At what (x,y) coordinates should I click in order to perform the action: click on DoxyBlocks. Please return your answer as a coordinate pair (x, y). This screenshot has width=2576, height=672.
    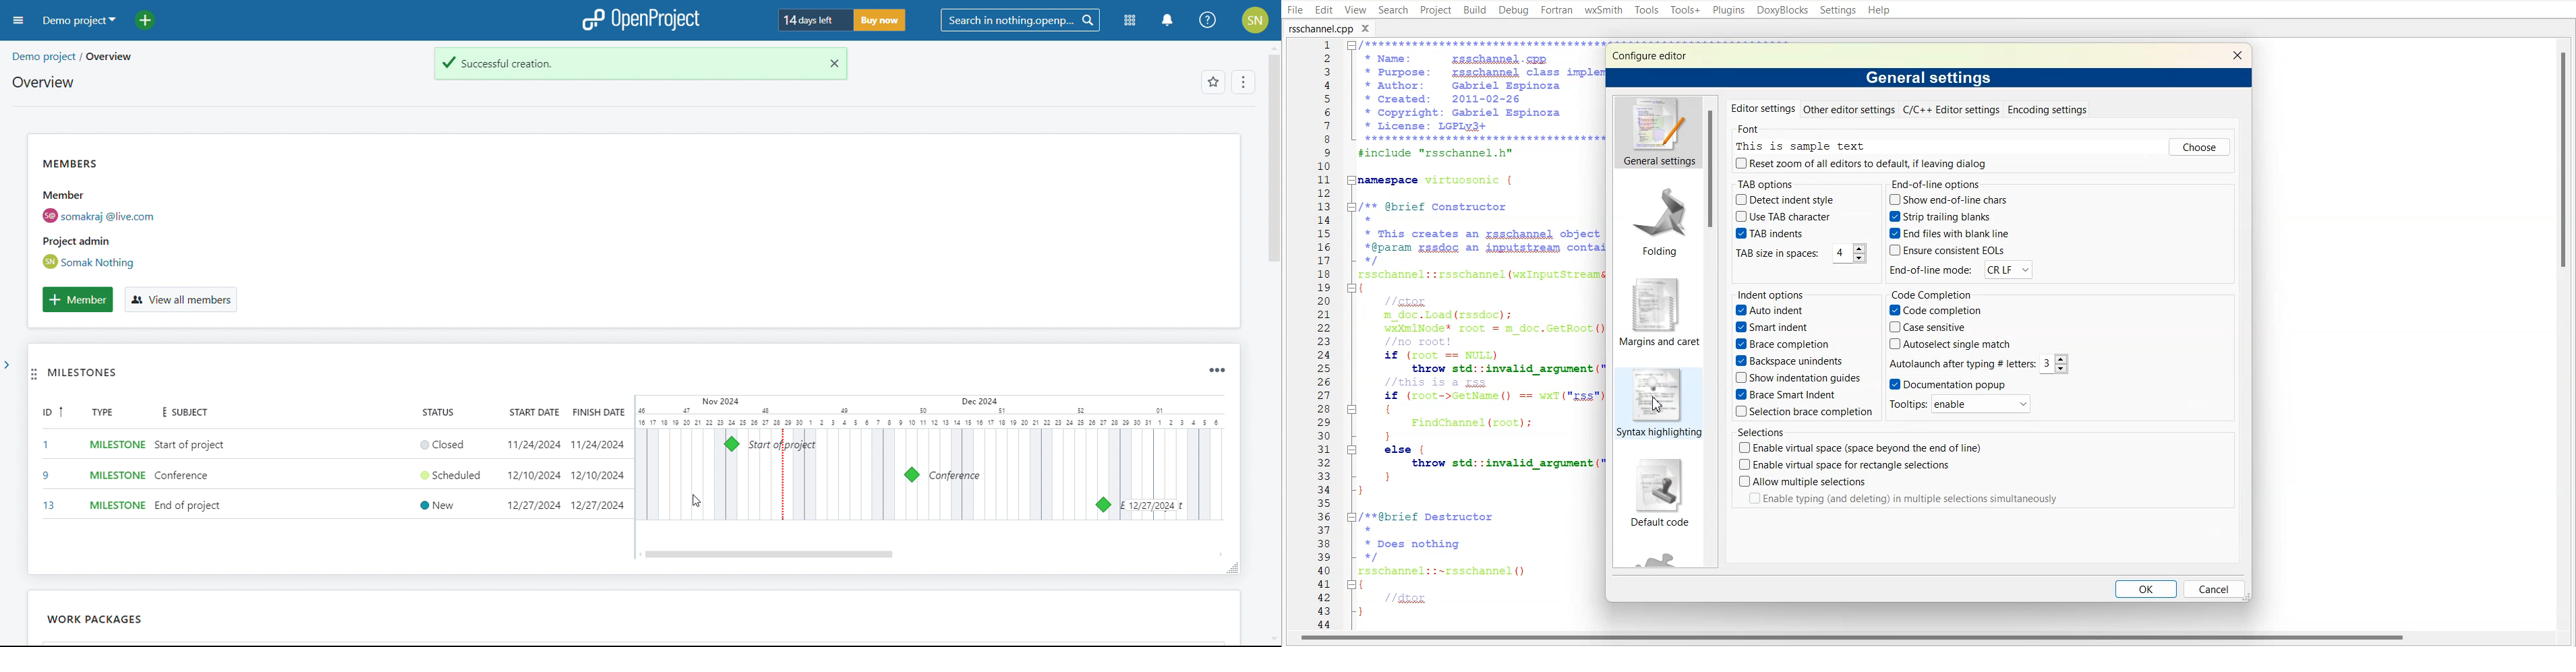
    Looking at the image, I should click on (1782, 10).